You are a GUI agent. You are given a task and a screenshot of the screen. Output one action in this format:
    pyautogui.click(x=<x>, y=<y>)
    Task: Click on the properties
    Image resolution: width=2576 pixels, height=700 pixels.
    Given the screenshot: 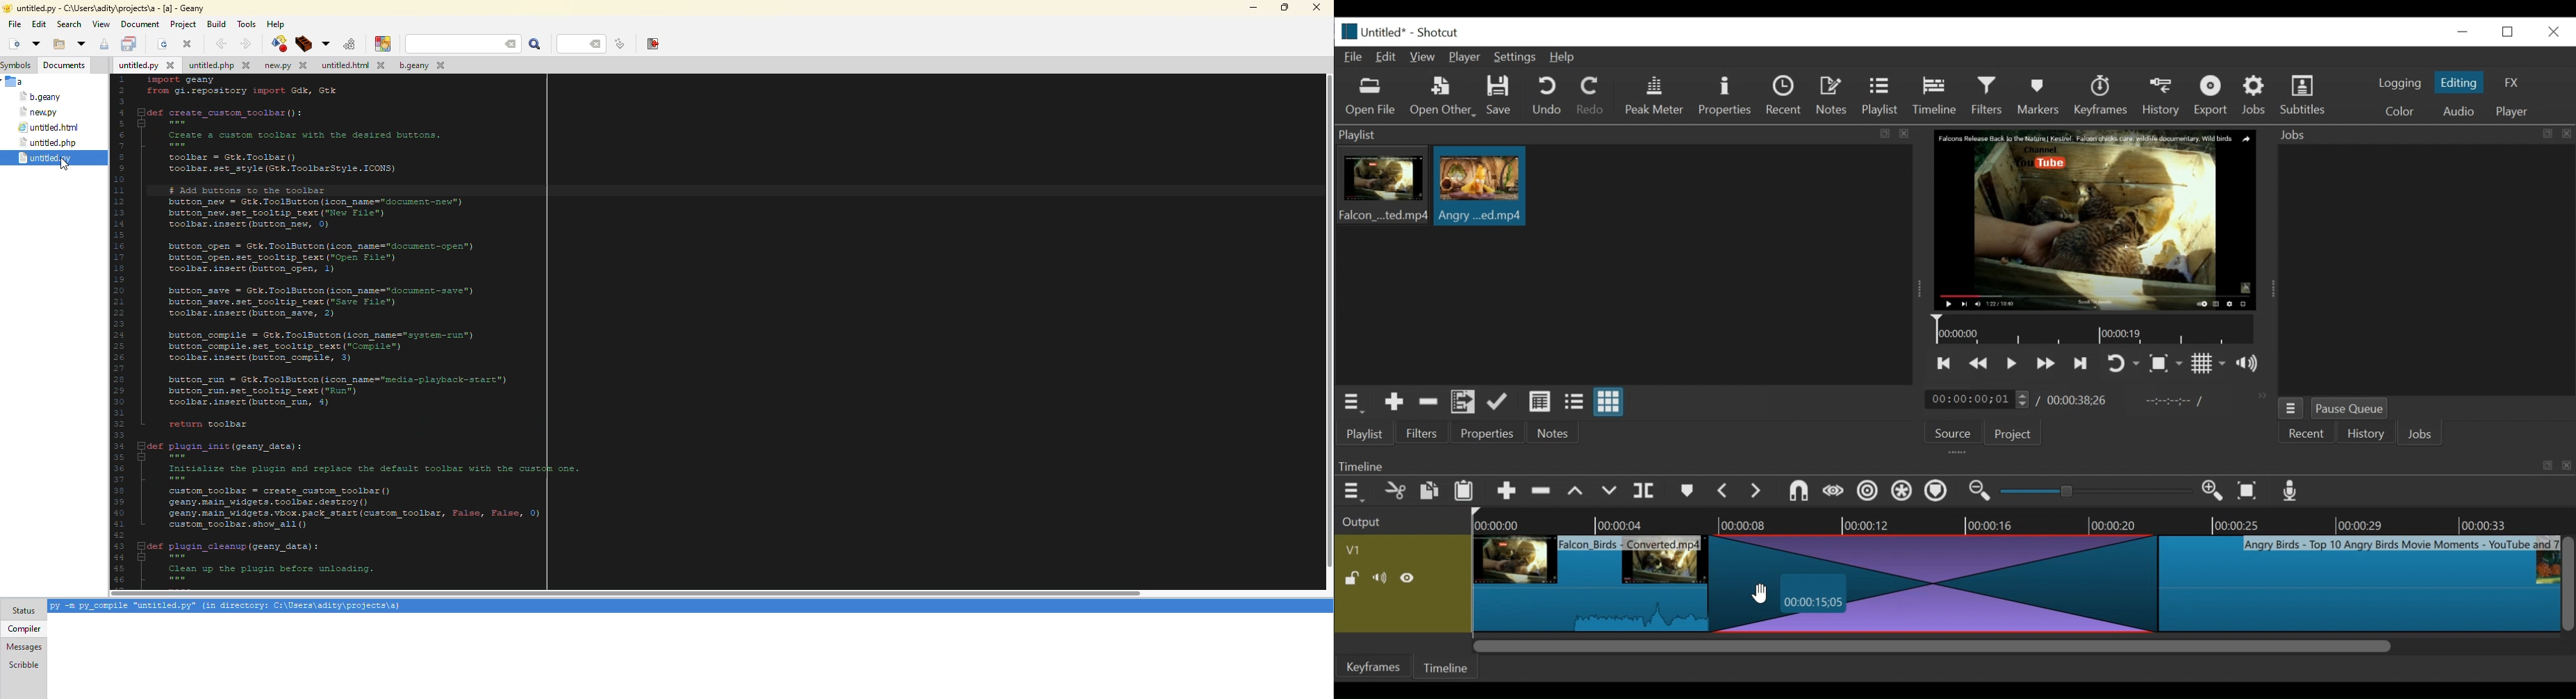 What is the action you would take?
    pyautogui.click(x=1489, y=434)
    